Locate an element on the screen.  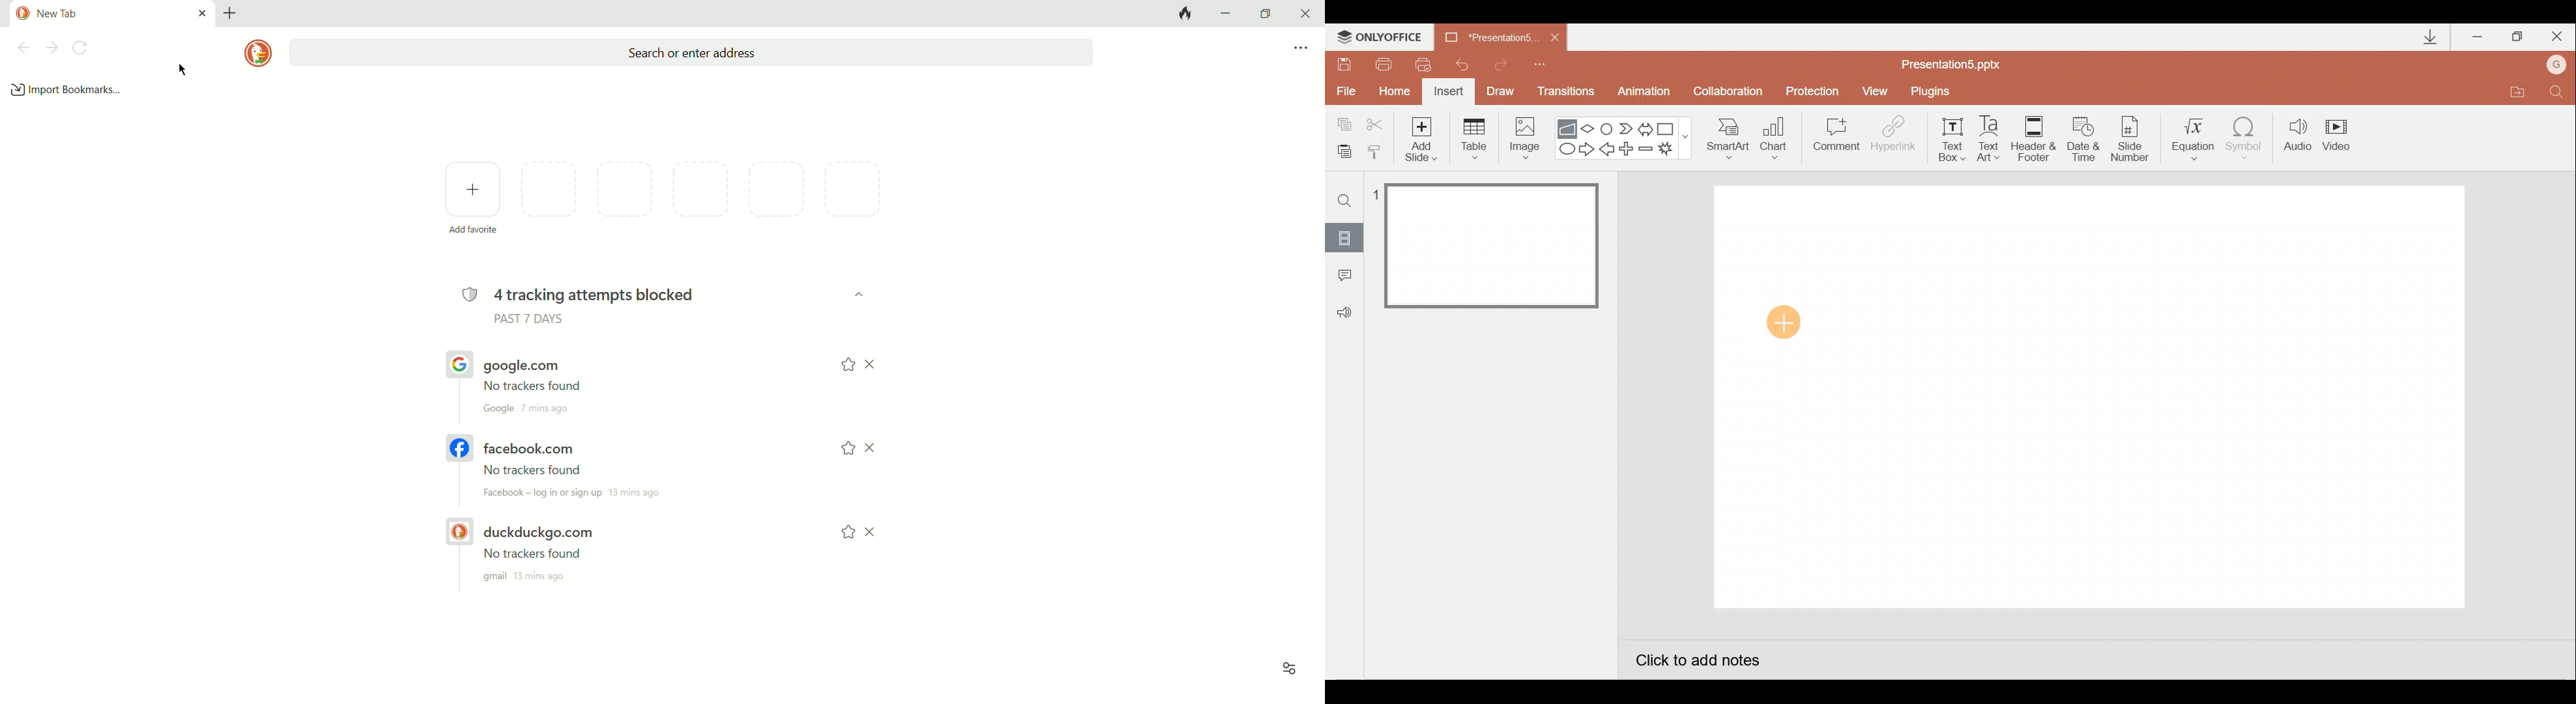
SmartArt is located at coordinates (1723, 138).